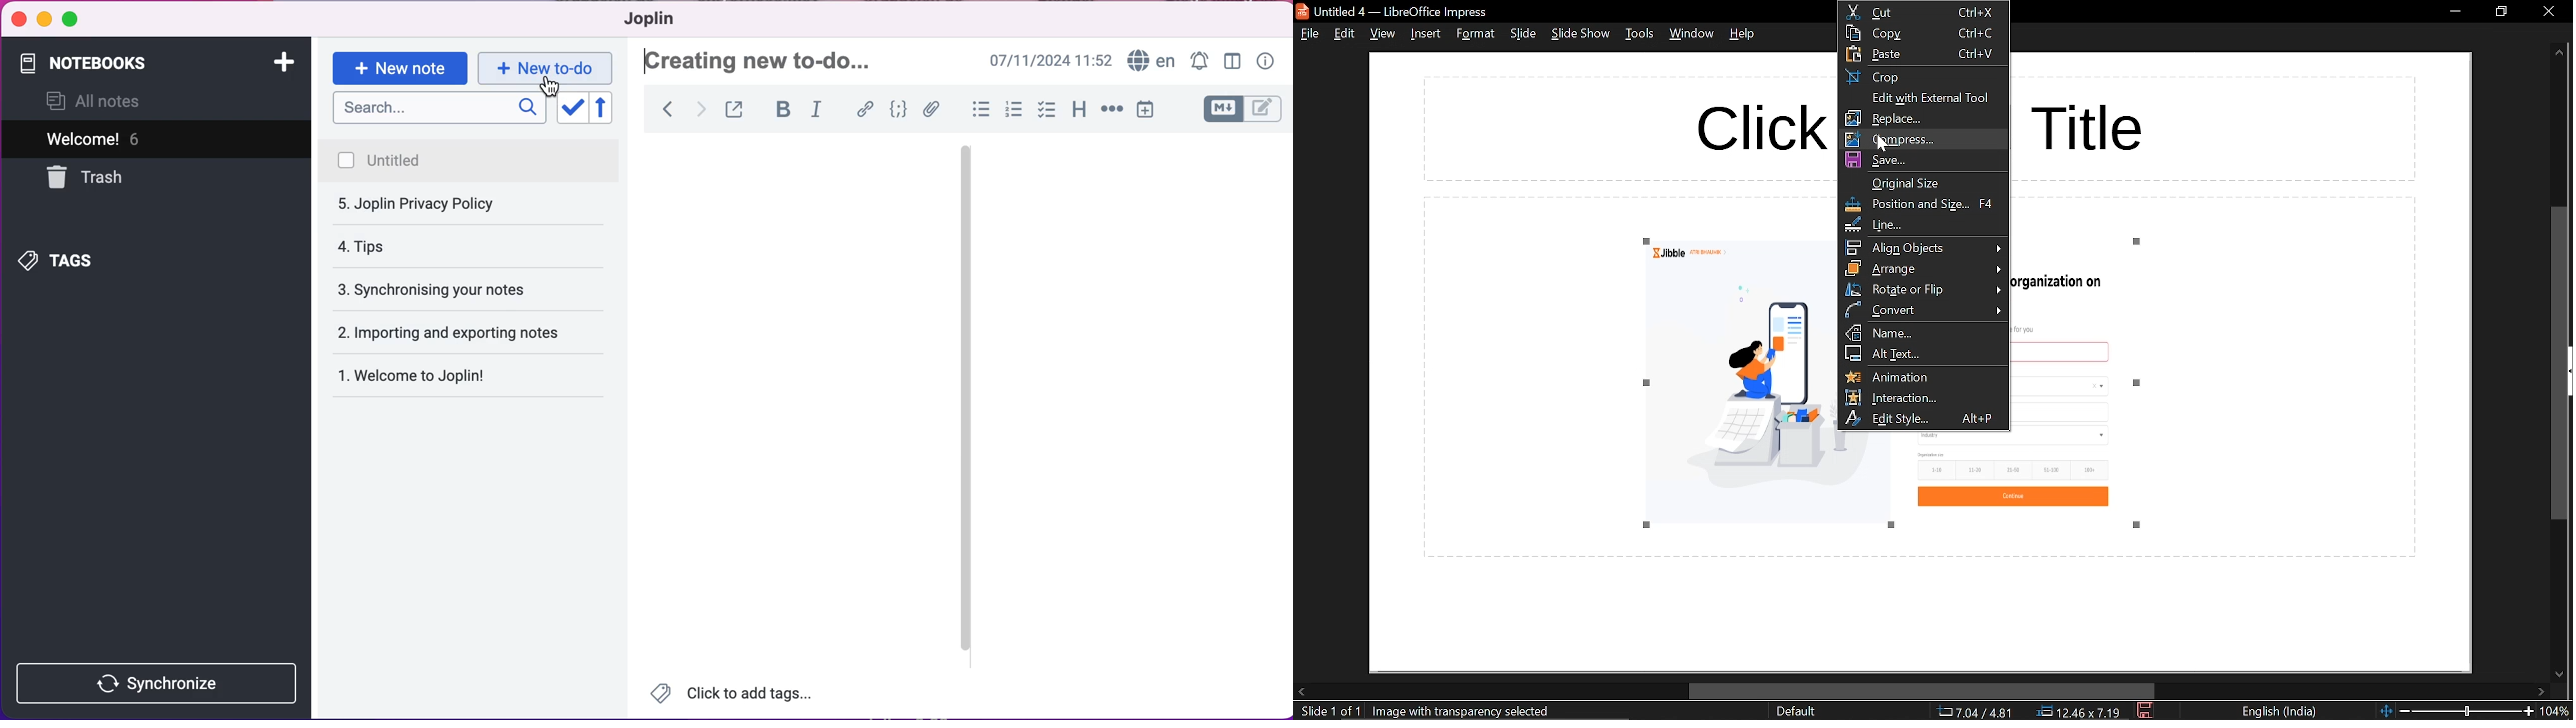 The height and width of the screenshot is (728, 2576). Describe the element at coordinates (1395, 10) in the screenshot. I see `current window` at that location.